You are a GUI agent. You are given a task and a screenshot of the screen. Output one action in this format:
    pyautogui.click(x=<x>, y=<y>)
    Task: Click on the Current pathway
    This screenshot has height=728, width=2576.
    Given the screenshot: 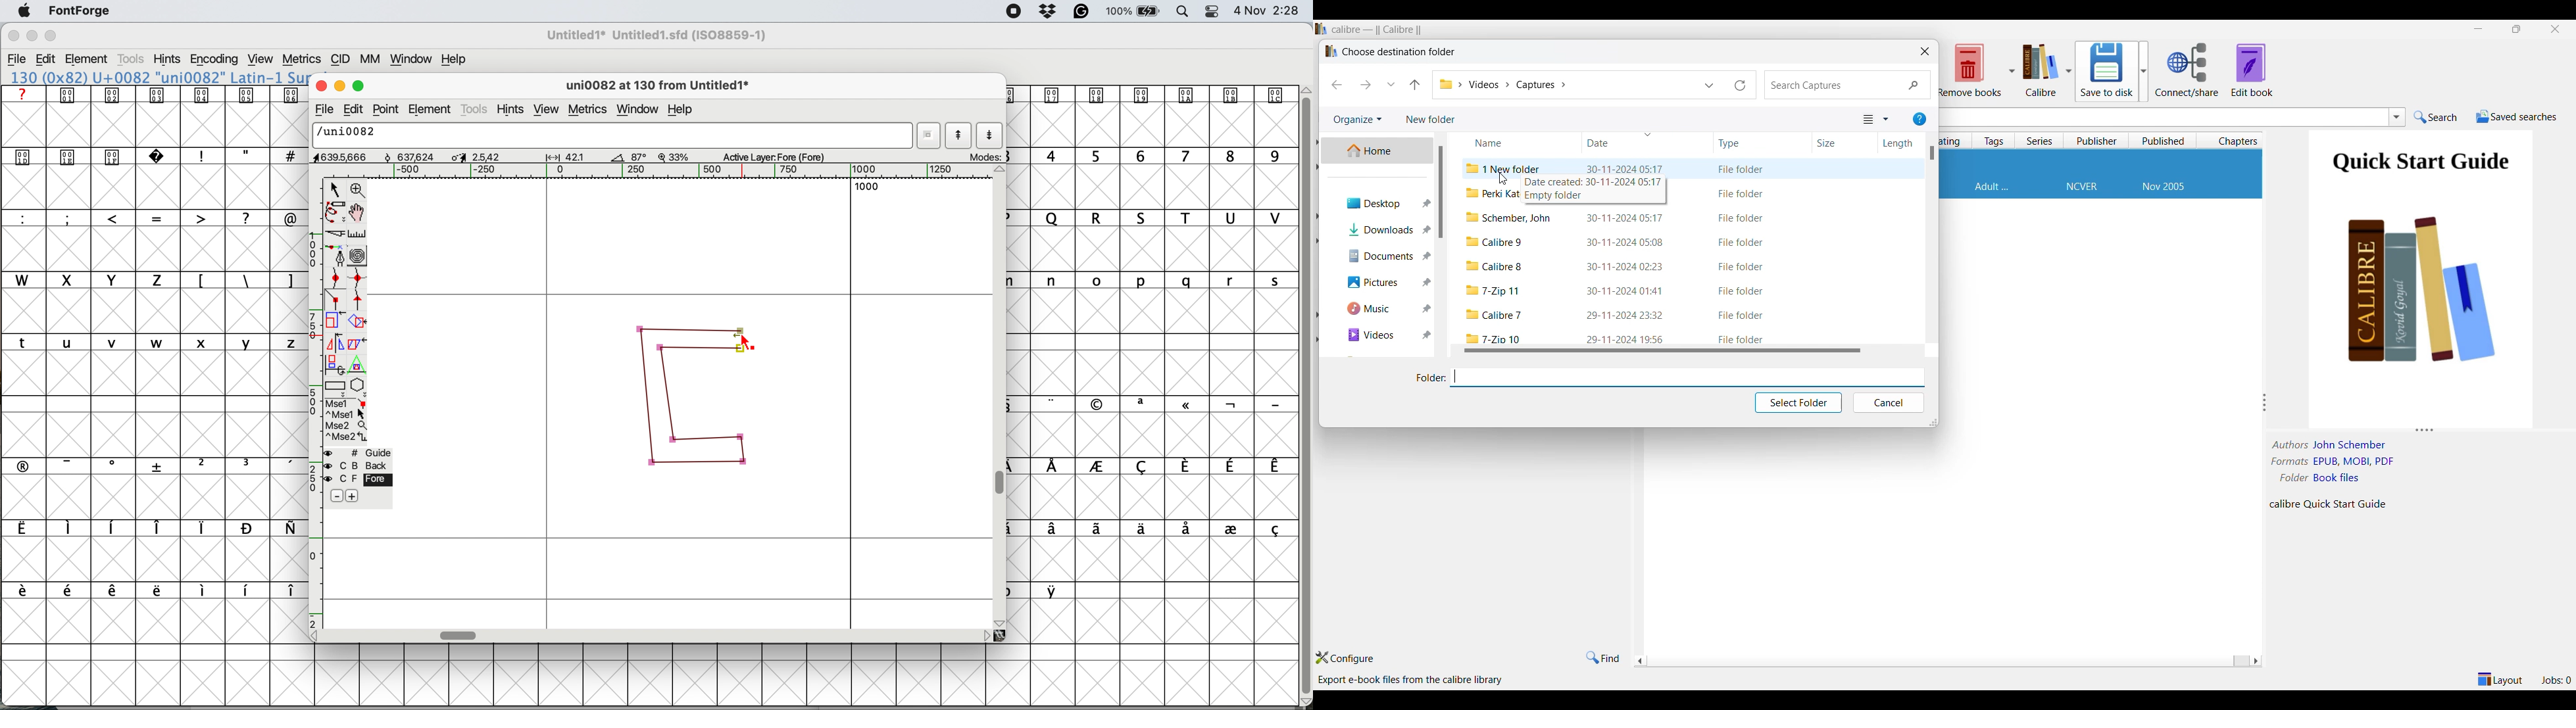 What is the action you would take?
    pyautogui.click(x=1502, y=85)
    